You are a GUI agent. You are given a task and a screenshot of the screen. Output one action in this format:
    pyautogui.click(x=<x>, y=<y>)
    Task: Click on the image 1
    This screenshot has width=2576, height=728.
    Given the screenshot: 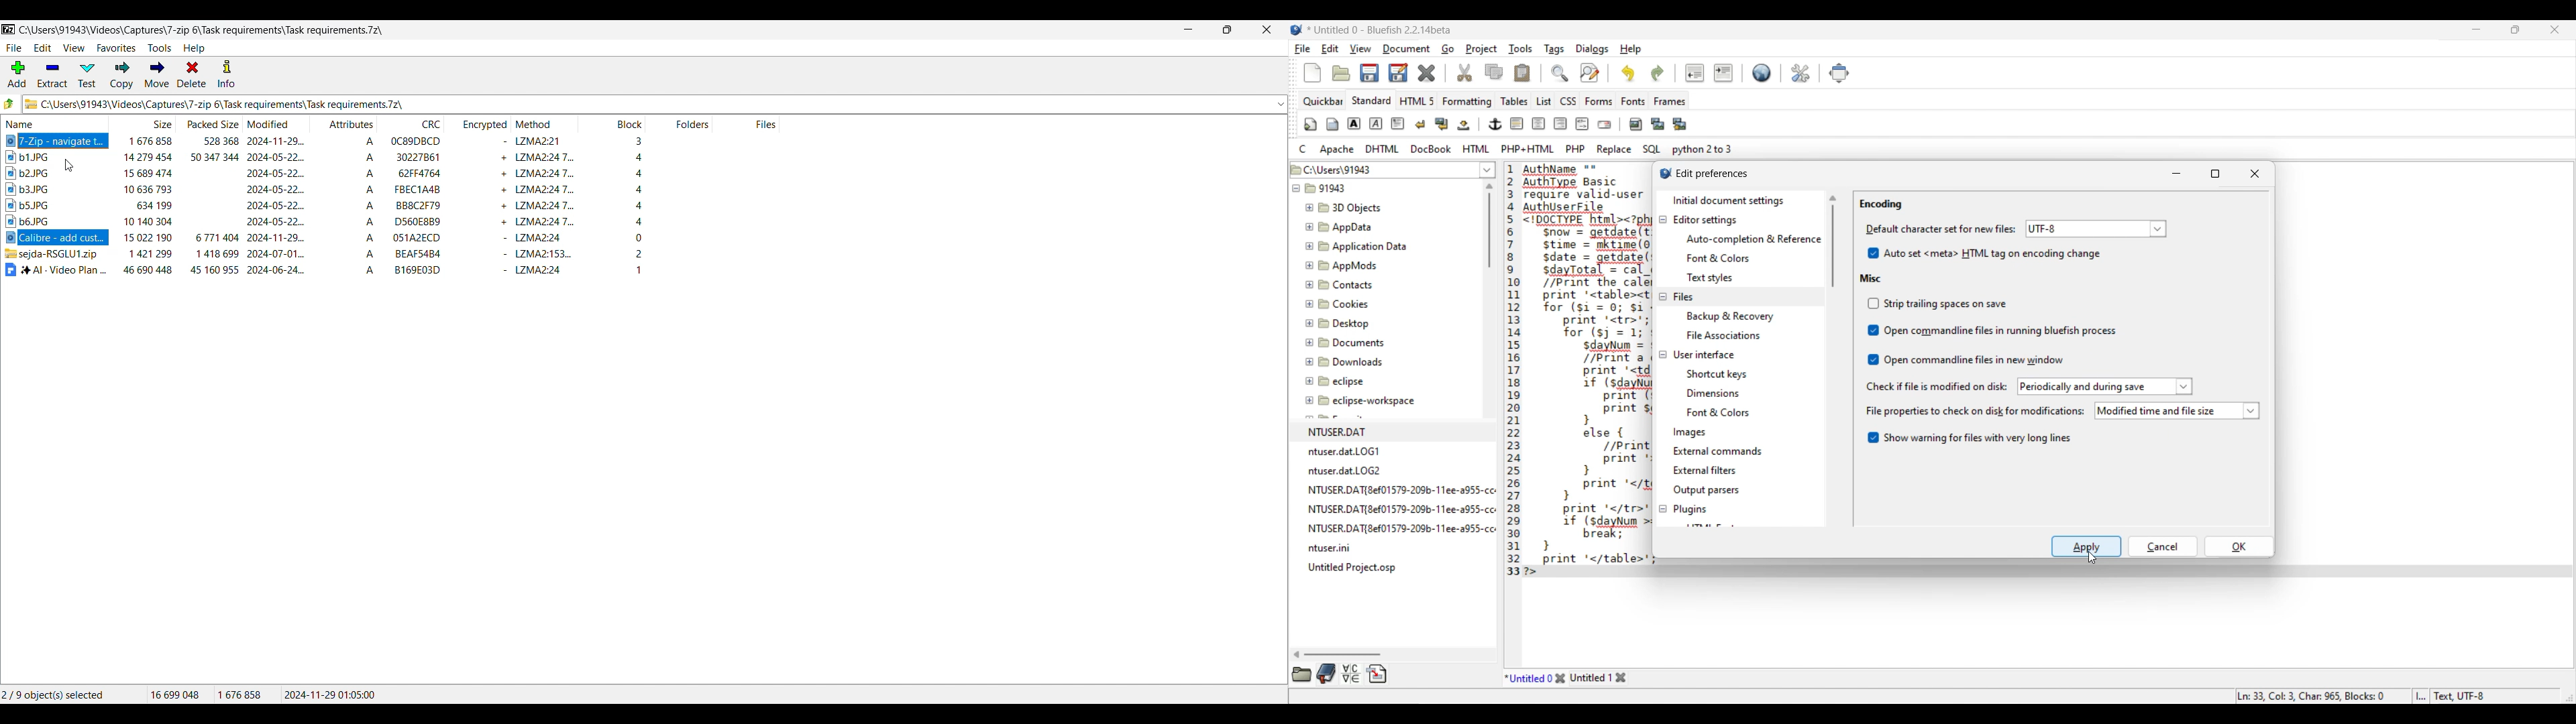 What is the action you would take?
    pyautogui.click(x=48, y=157)
    